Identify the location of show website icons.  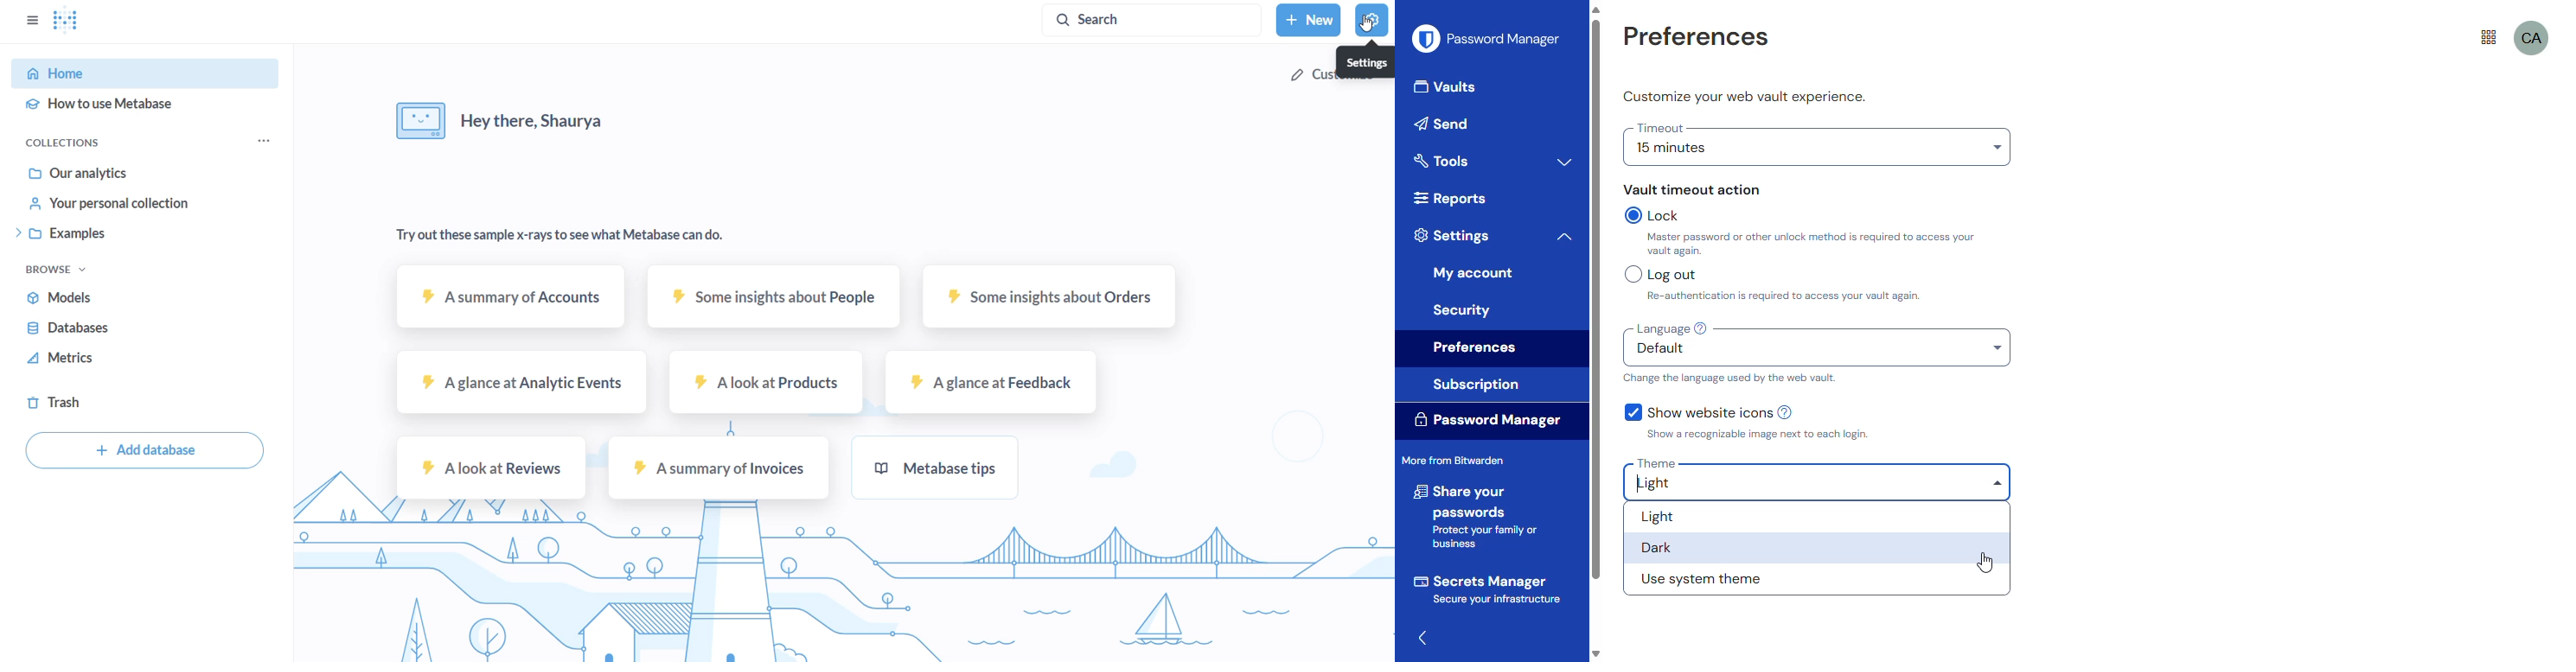
(1697, 411).